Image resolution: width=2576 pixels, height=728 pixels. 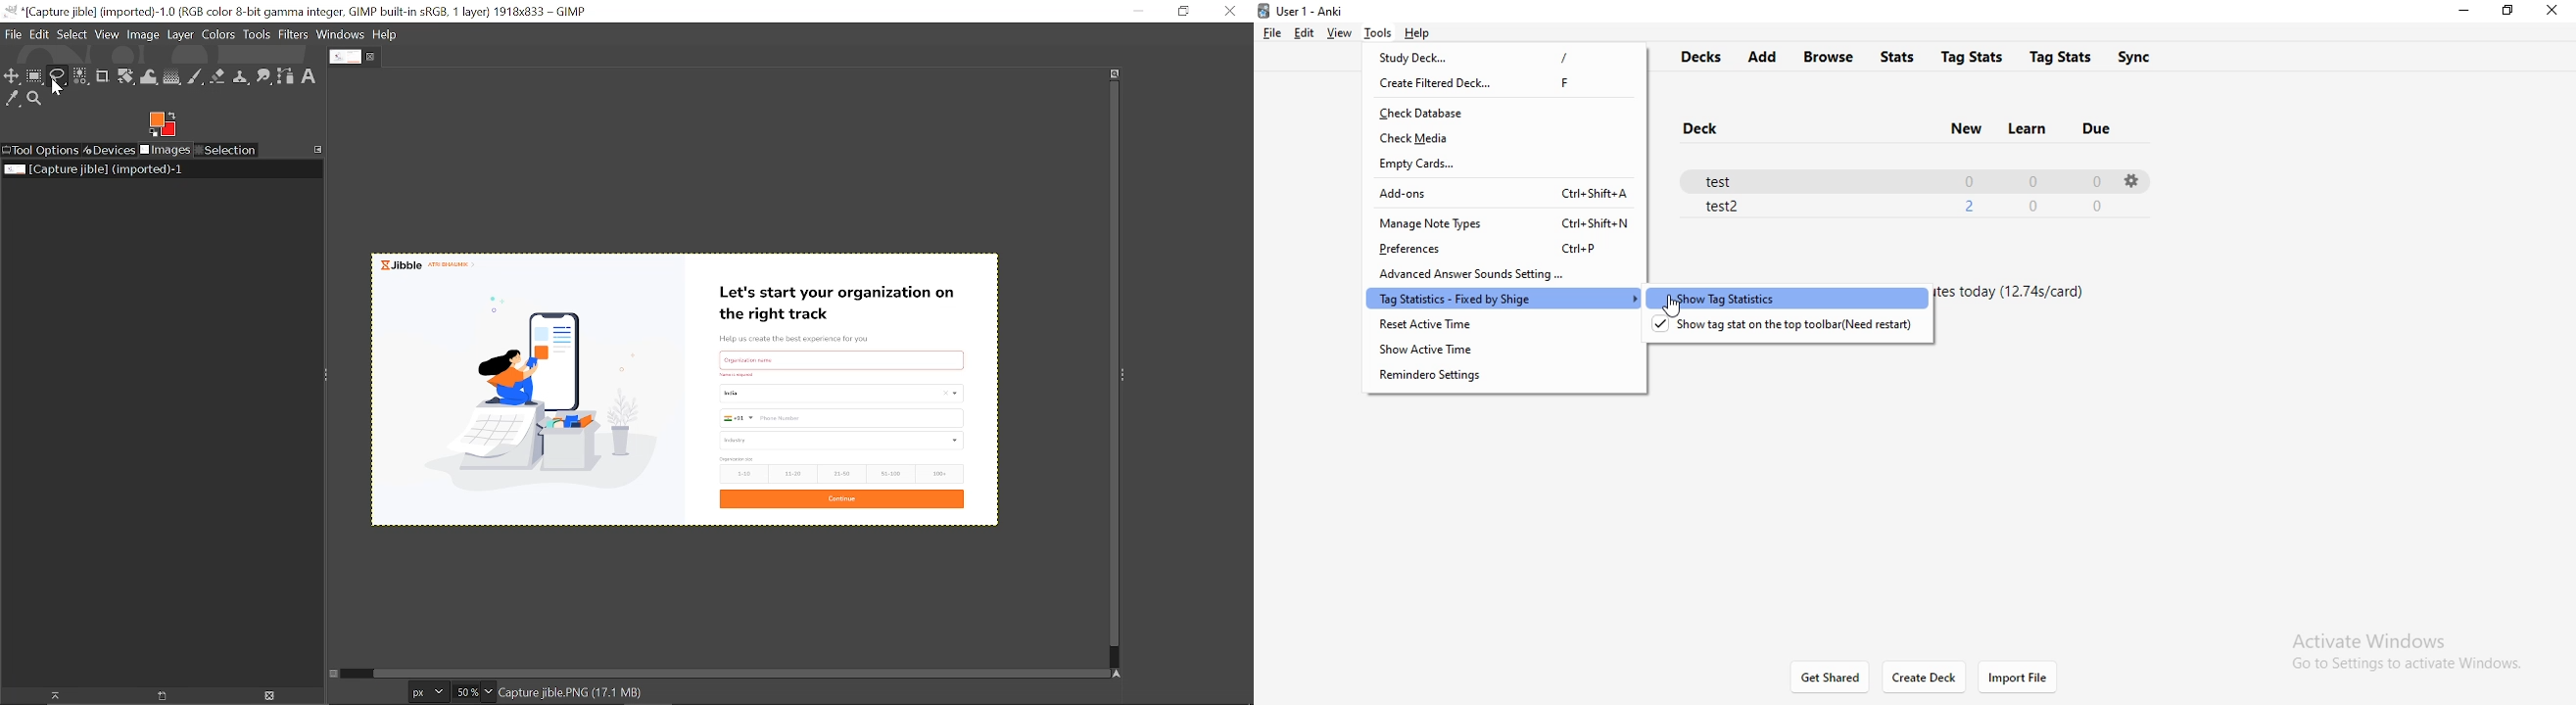 I want to click on Delete, so click(x=268, y=696).